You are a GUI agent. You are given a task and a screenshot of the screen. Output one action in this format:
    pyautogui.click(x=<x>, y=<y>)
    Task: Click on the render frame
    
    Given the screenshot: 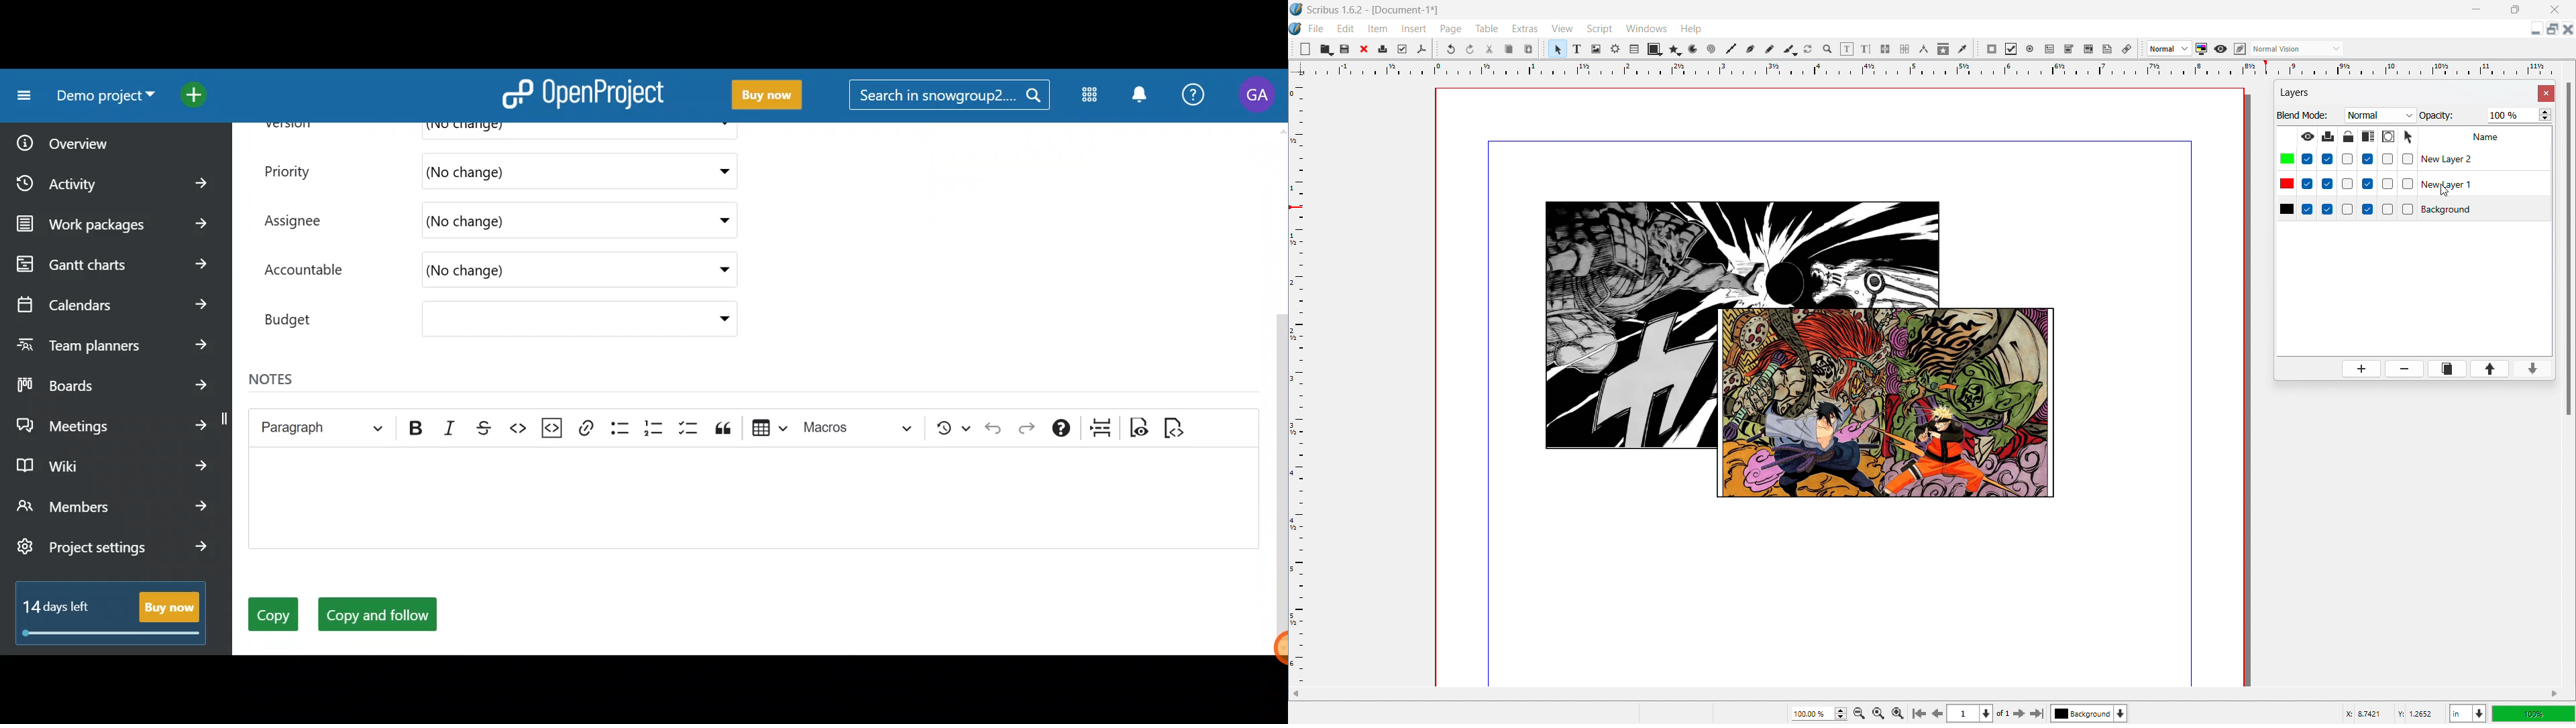 What is the action you would take?
    pyautogui.click(x=1615, y=49)
    